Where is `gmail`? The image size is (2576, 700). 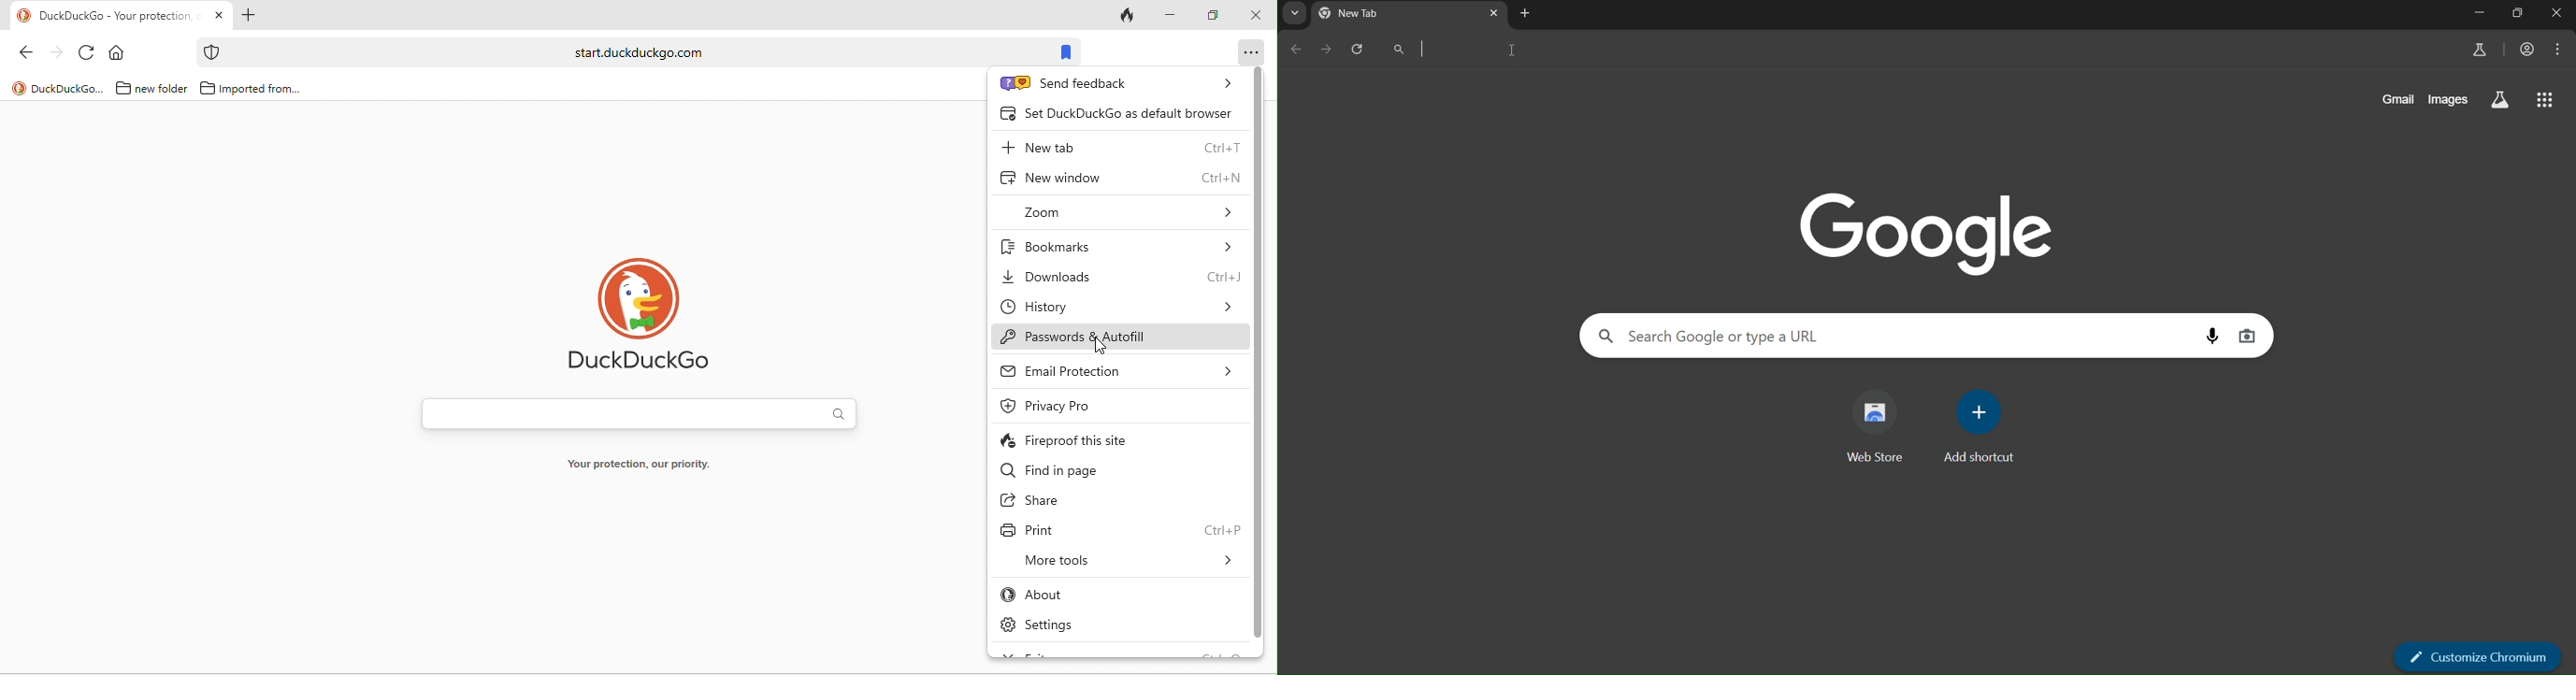
gmail is located at coordinates (2401, 97).